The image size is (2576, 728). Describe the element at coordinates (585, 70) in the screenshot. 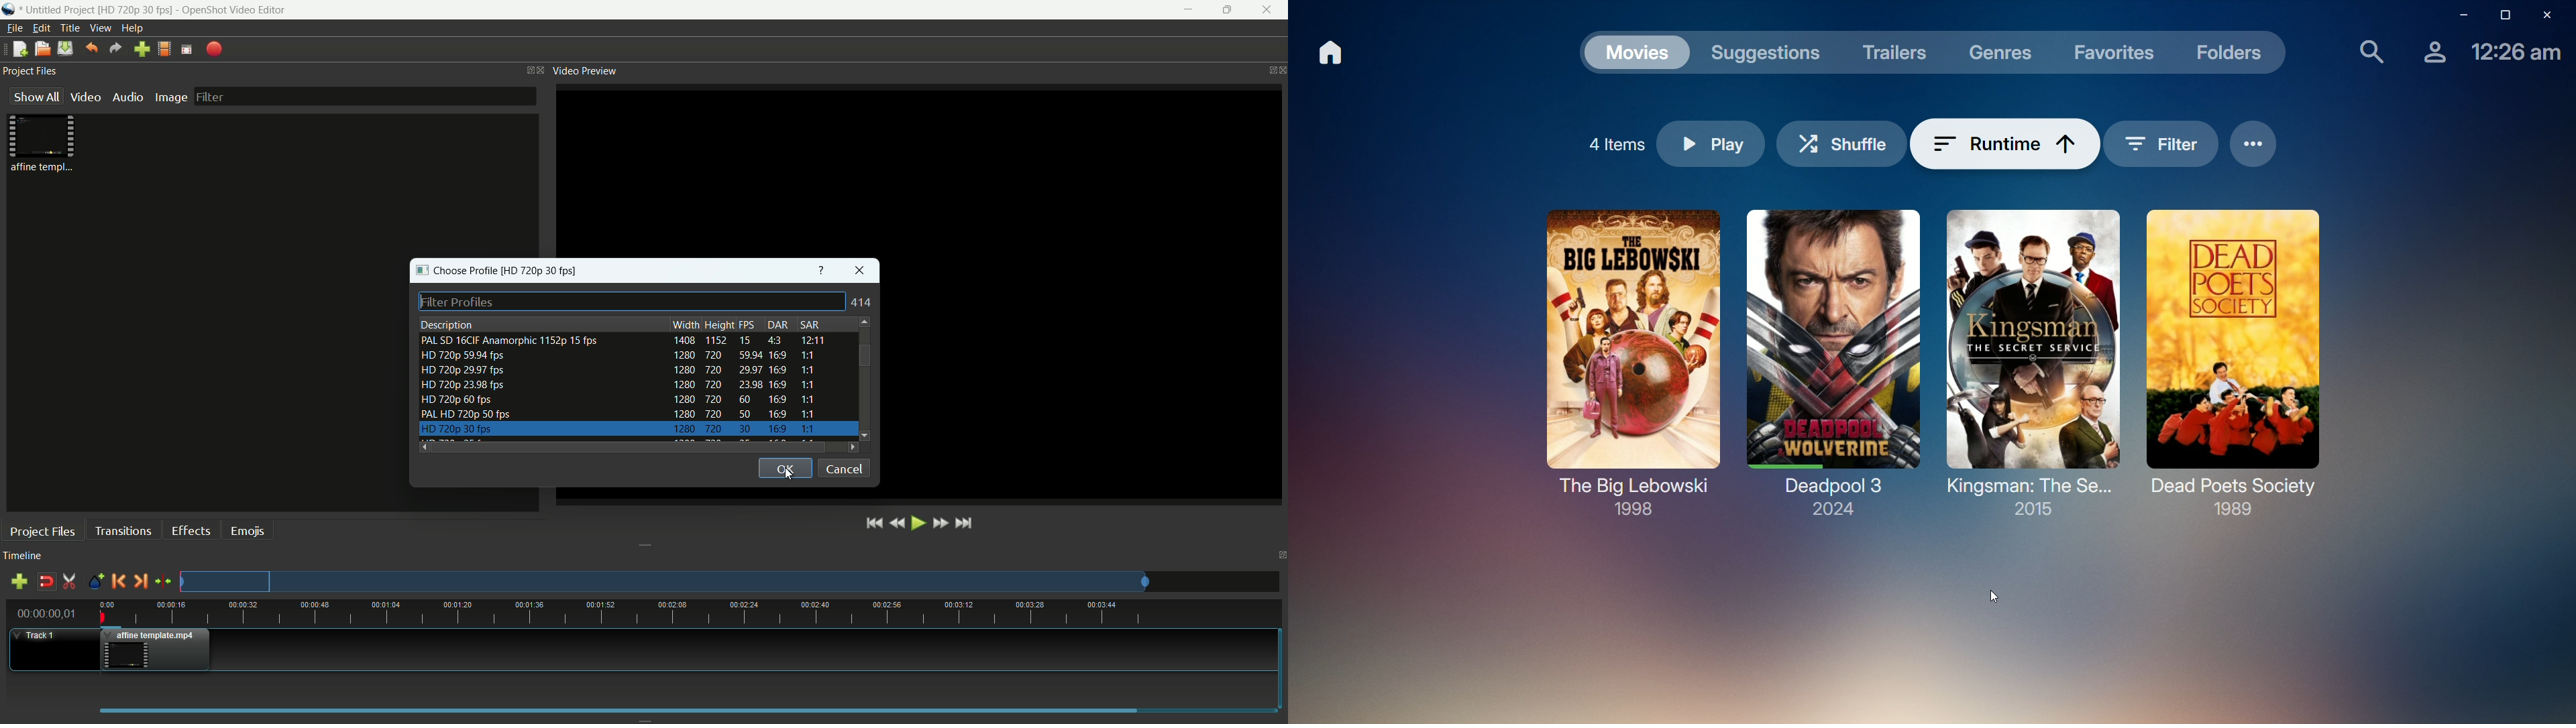

I see `video preview` at that location.